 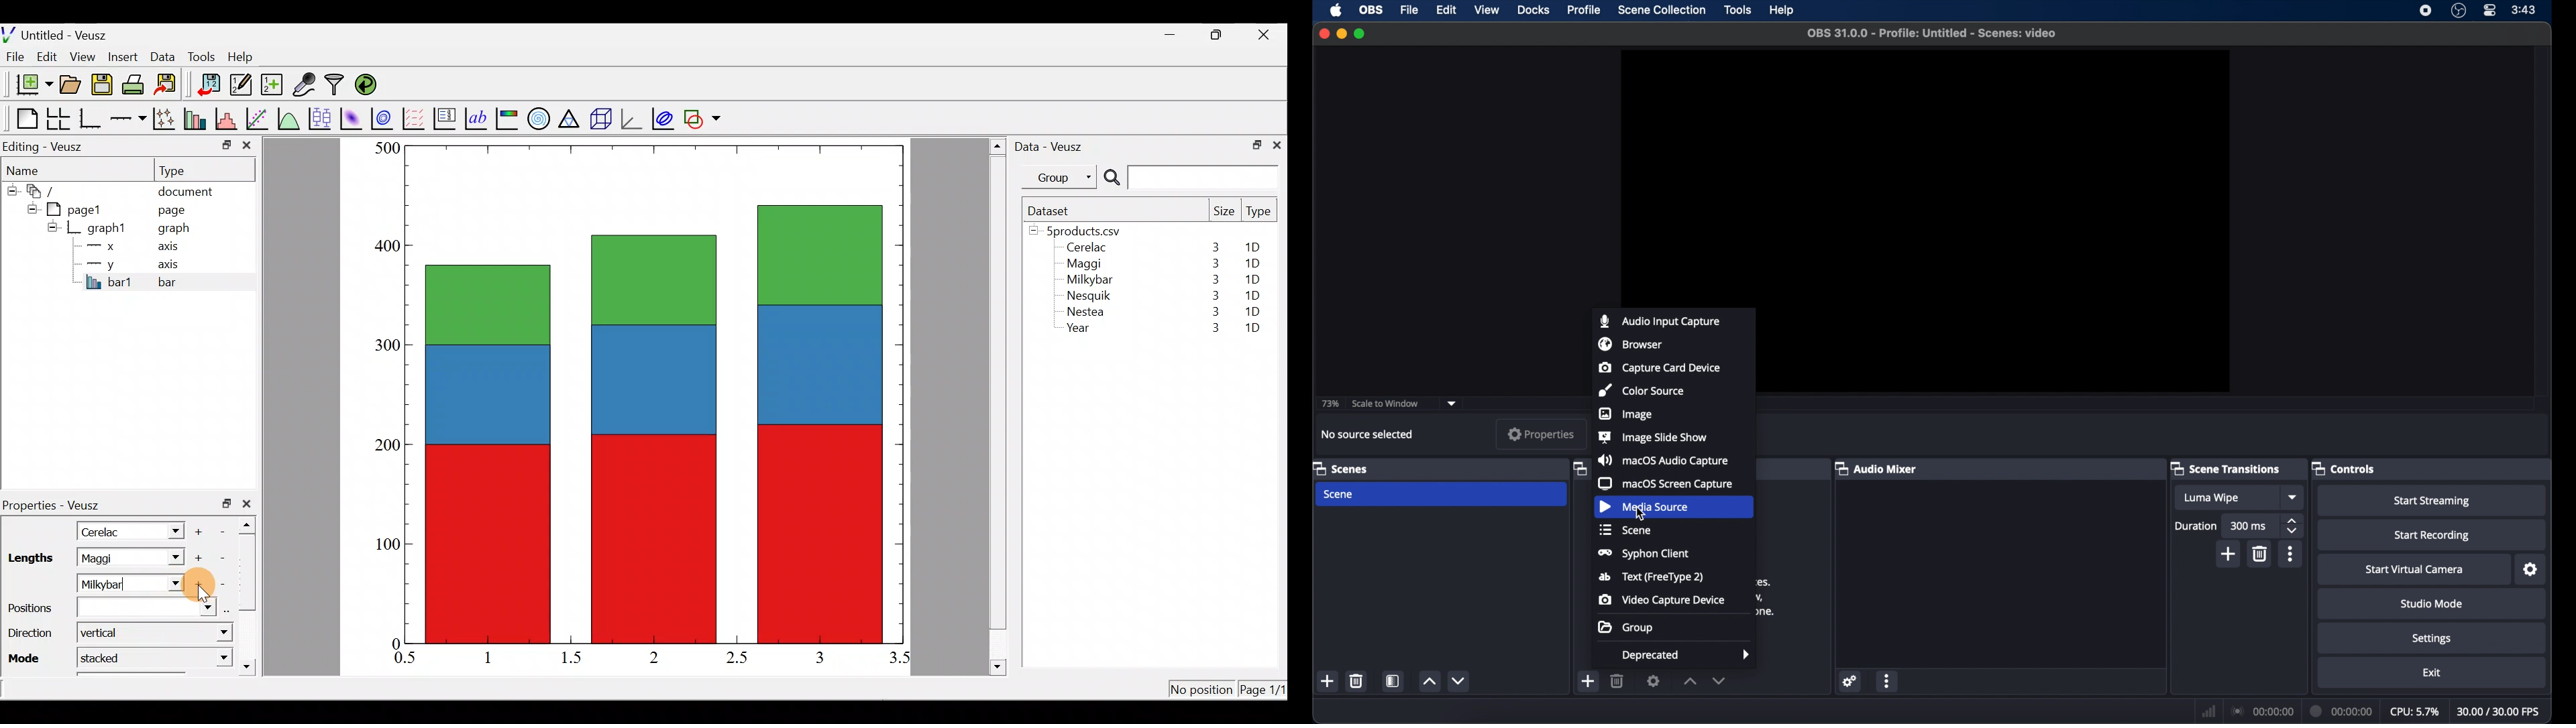 What do you see at coordinates (1487, 9) in the screenshot?
I see `view` at bounding box center [1487, 9].